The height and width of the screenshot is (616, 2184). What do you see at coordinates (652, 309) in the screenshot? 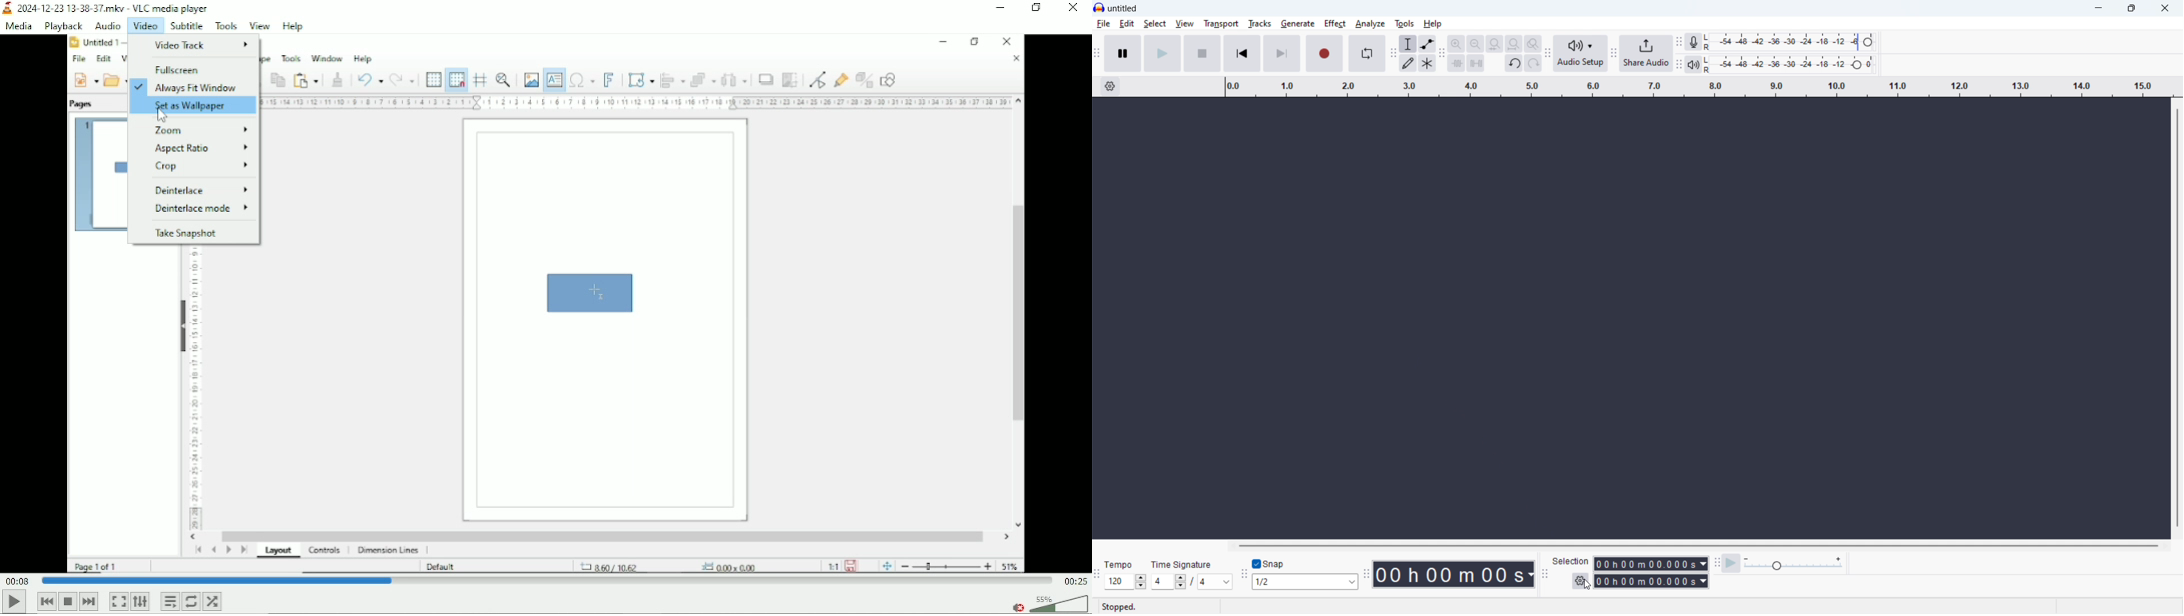
I see `Video` at bounding box center [652, 309].